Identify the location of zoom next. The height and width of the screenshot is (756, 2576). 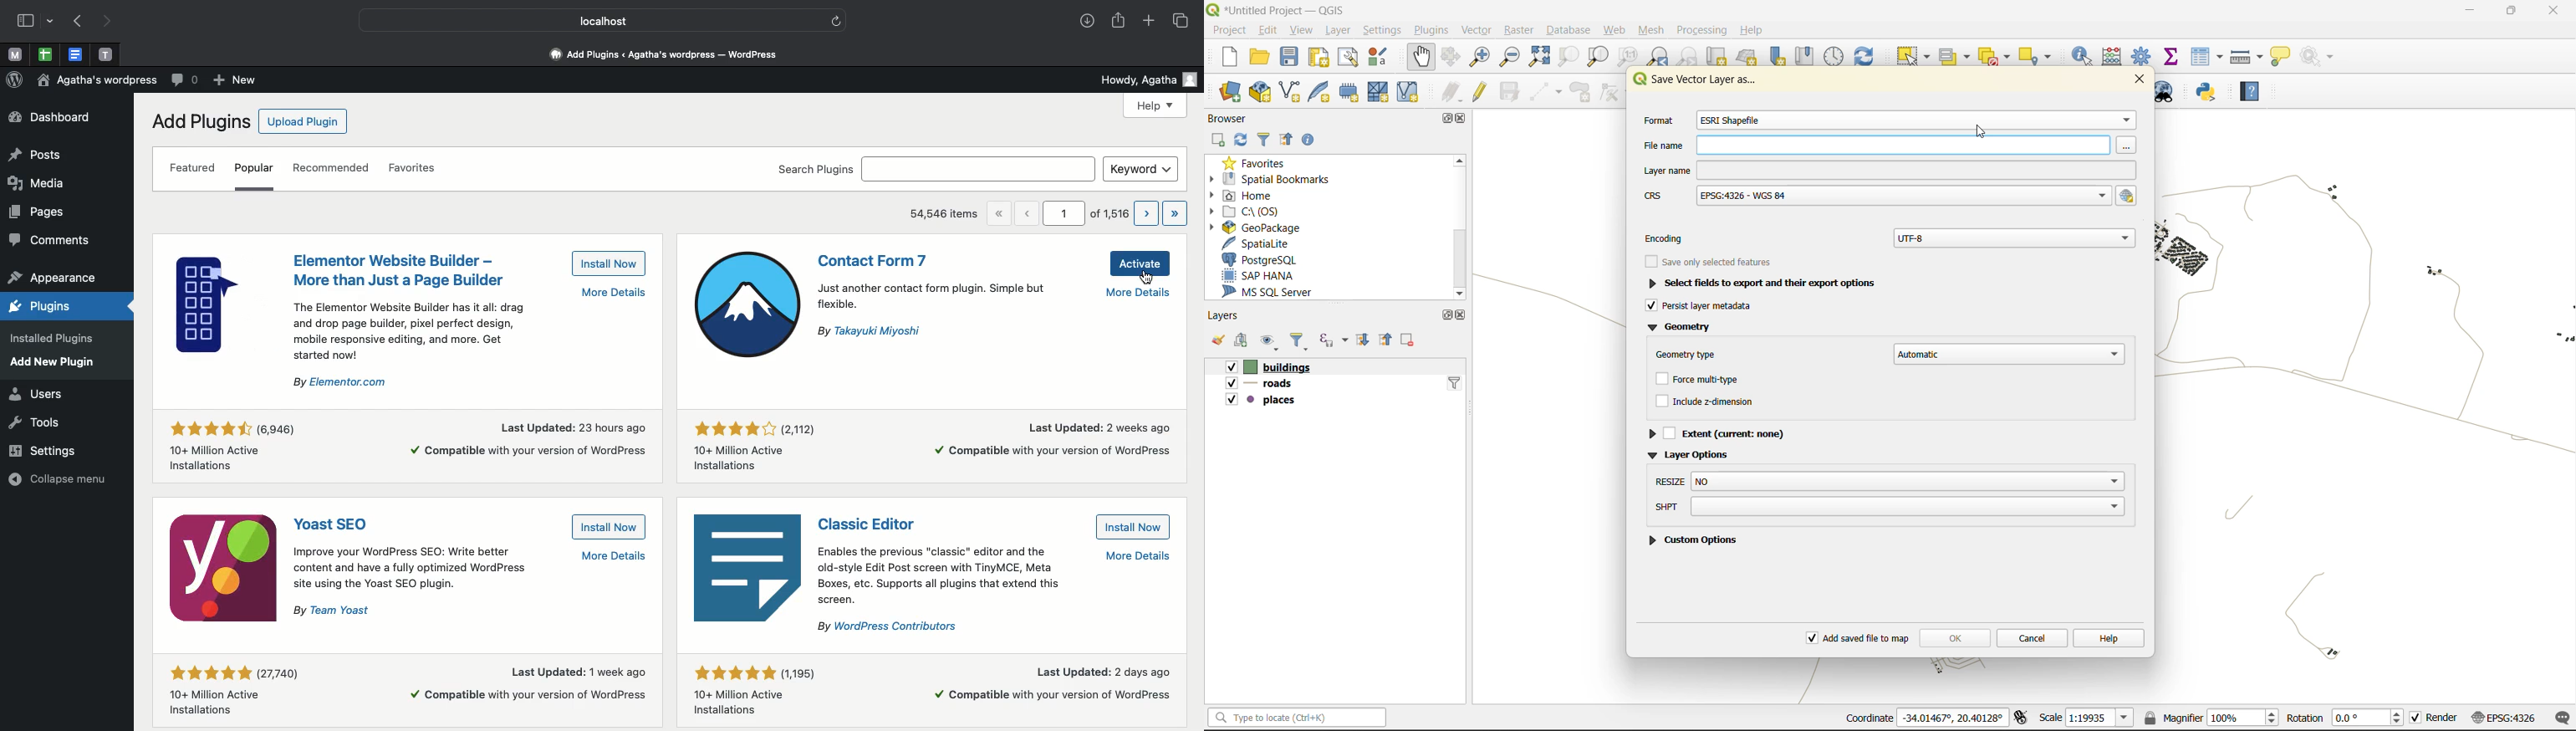
(1692, 57).